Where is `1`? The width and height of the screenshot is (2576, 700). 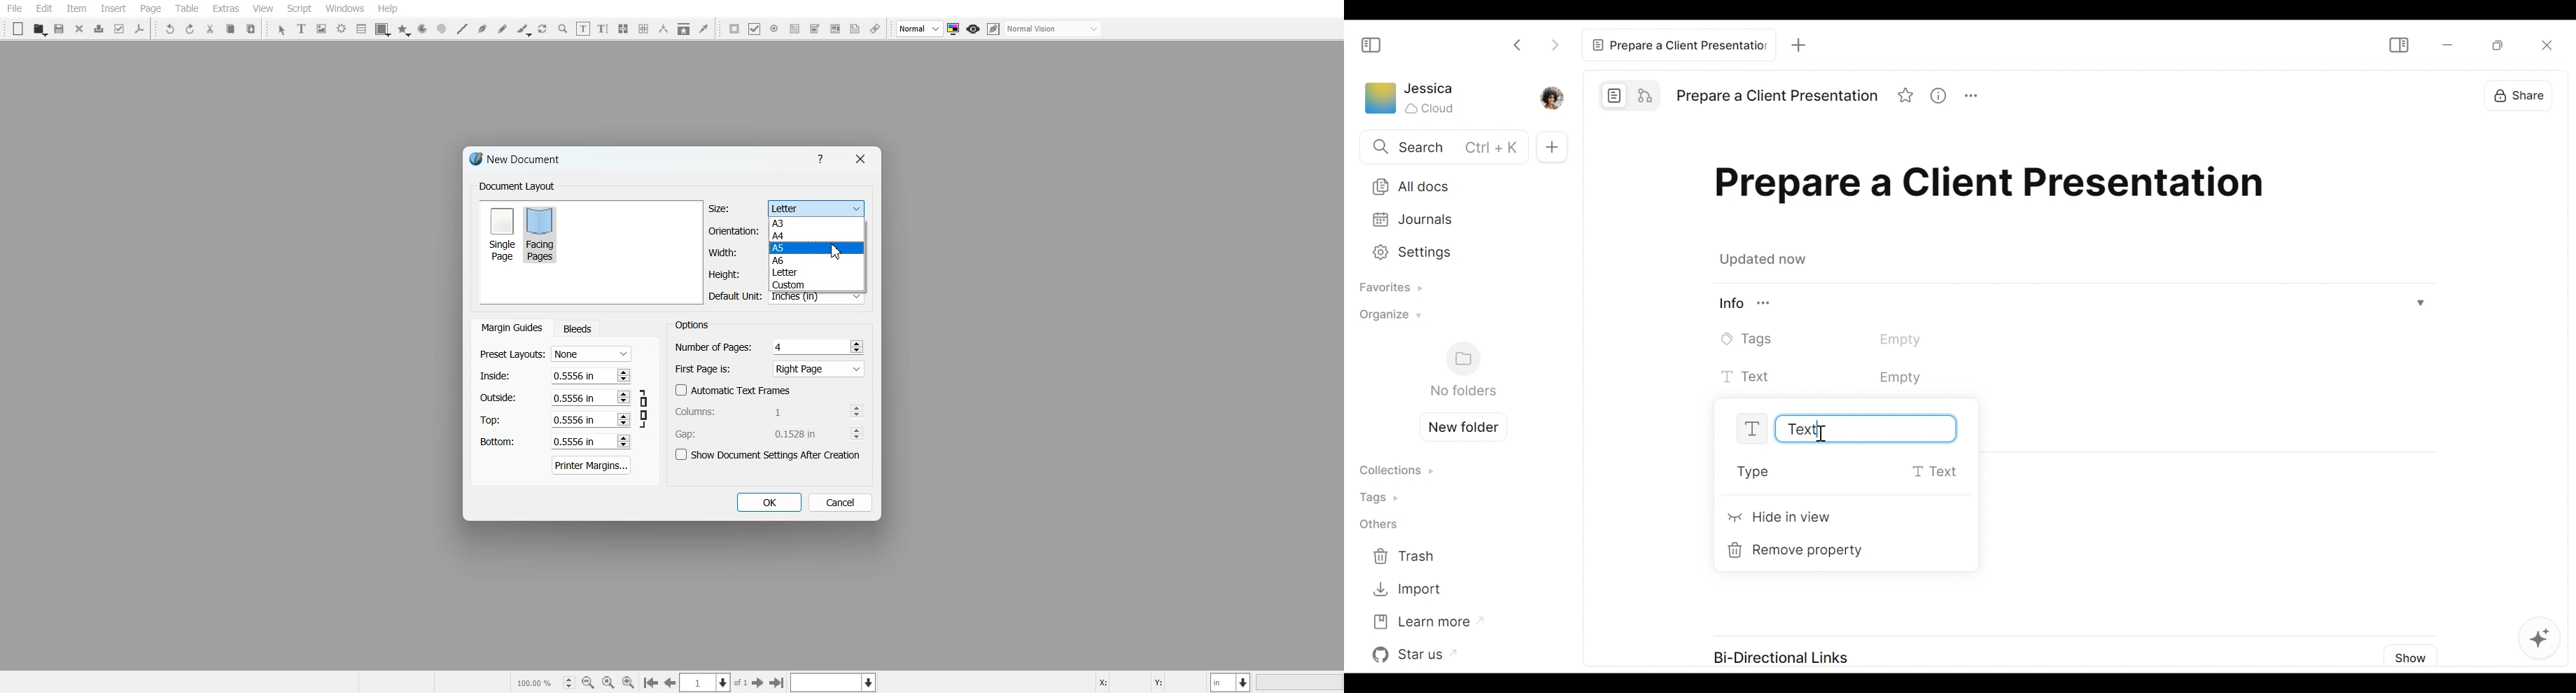 1 is located at coordinates (799, 411).